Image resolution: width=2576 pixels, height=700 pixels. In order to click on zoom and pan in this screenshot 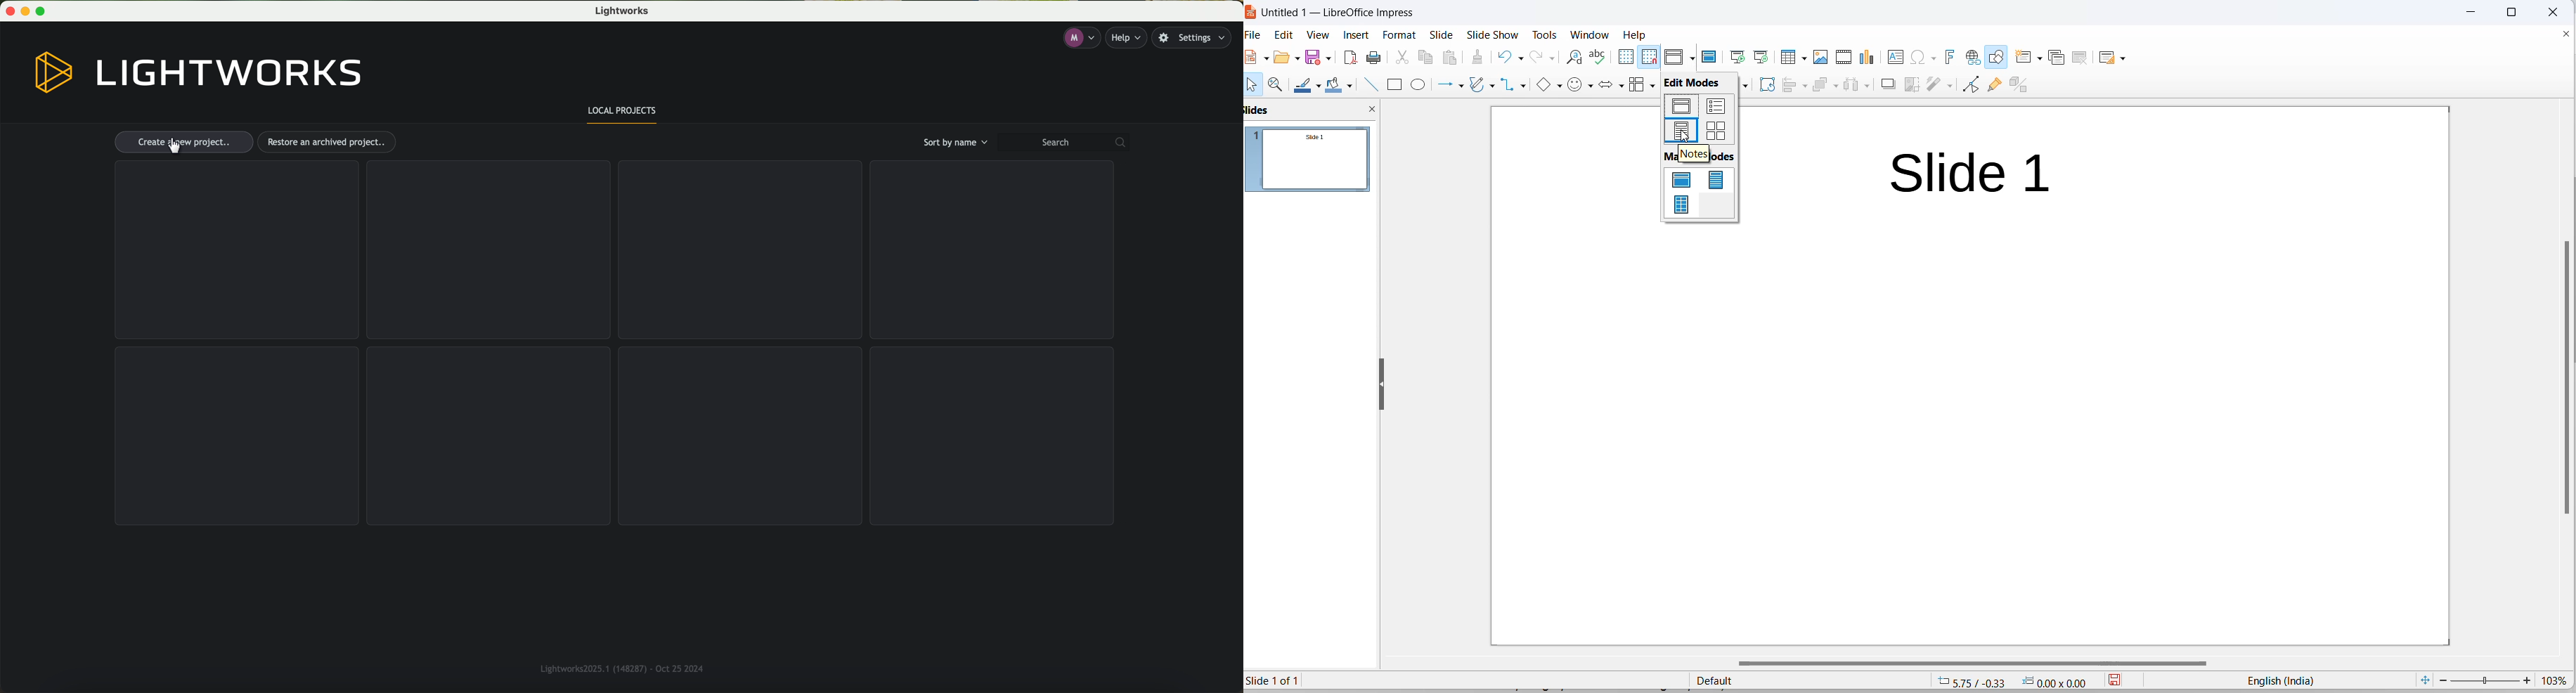, I will do `click(1280, 85)`.